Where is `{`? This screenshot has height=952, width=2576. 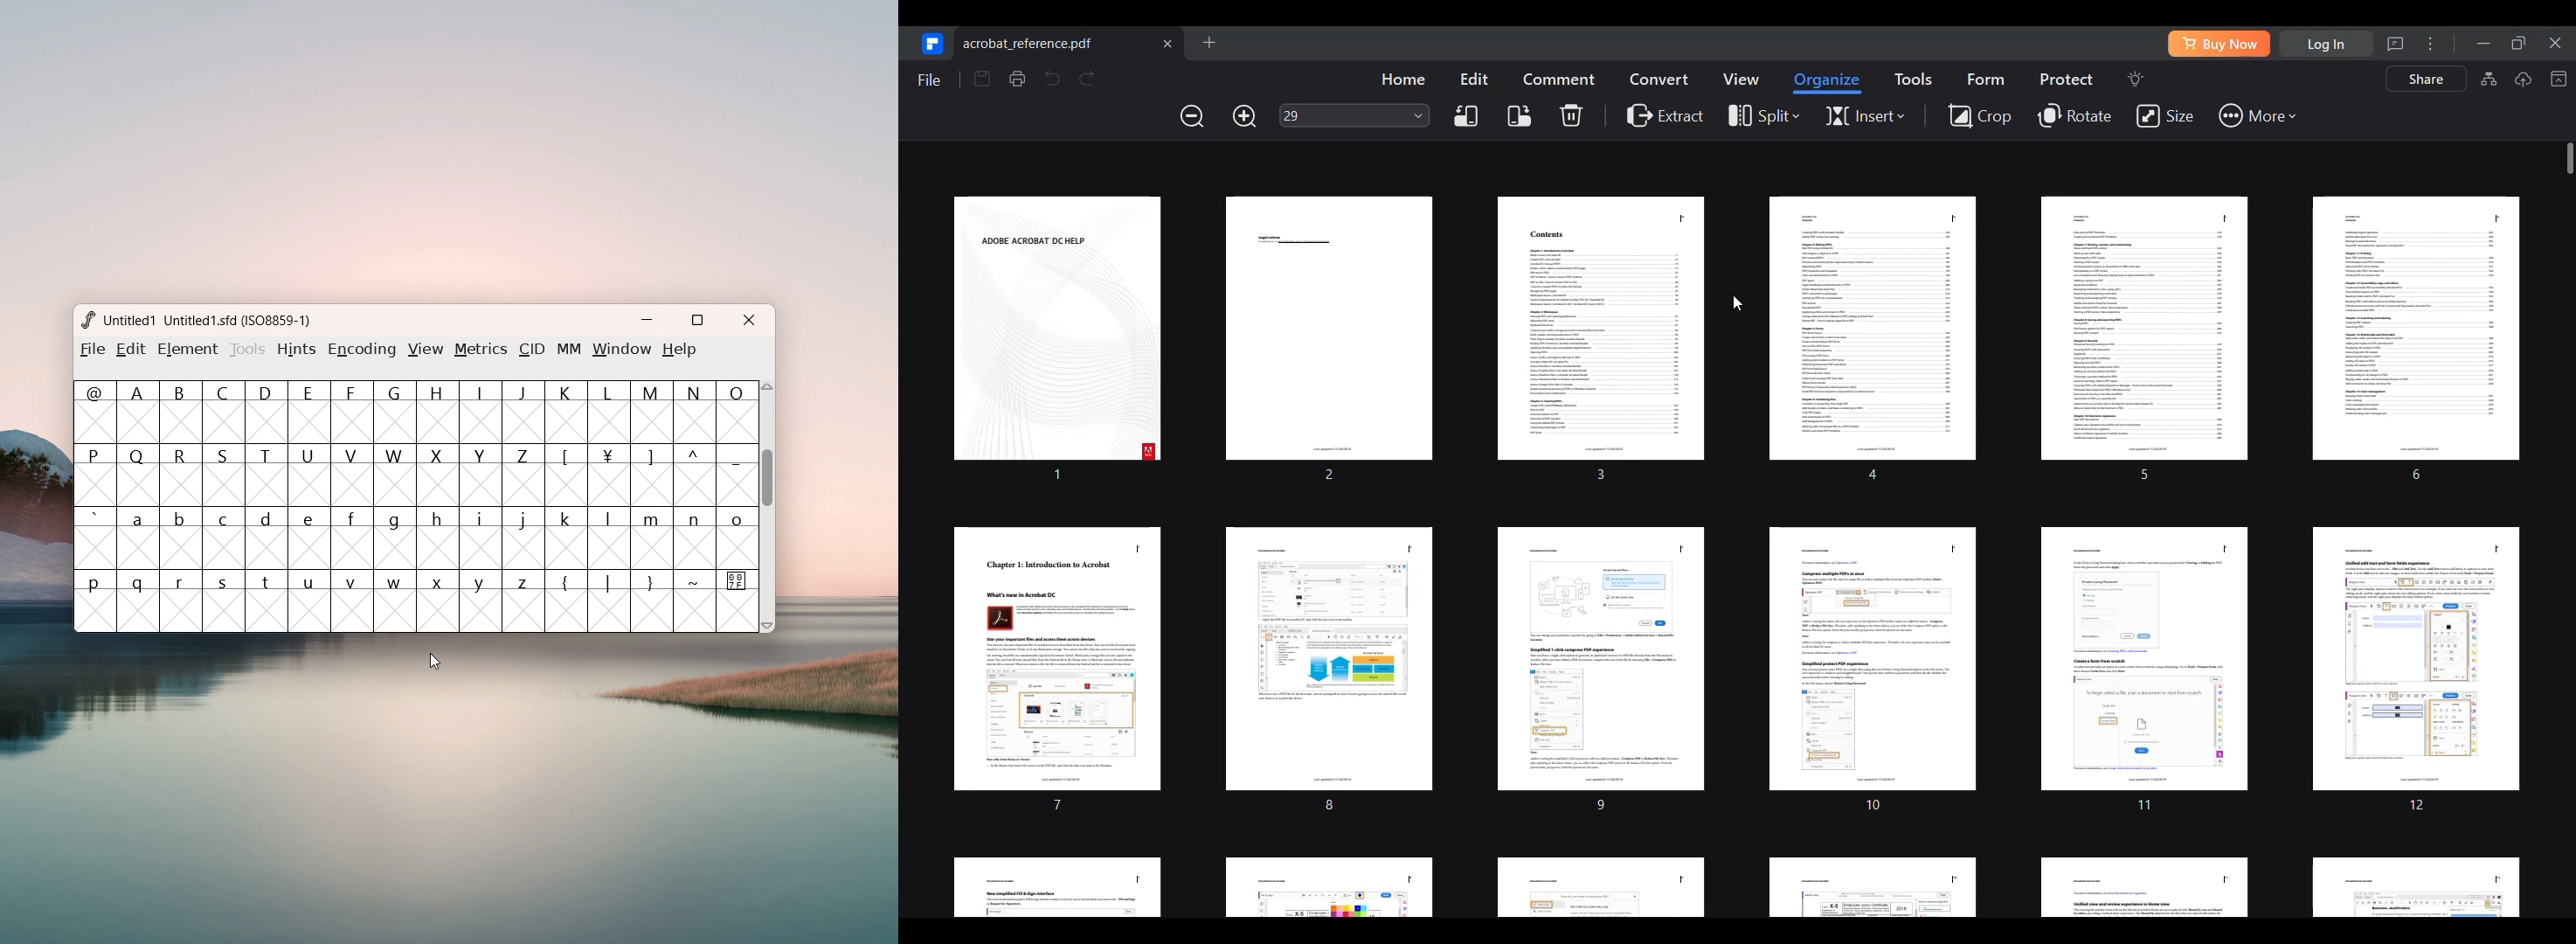 { is located at coordinates (567, 600).